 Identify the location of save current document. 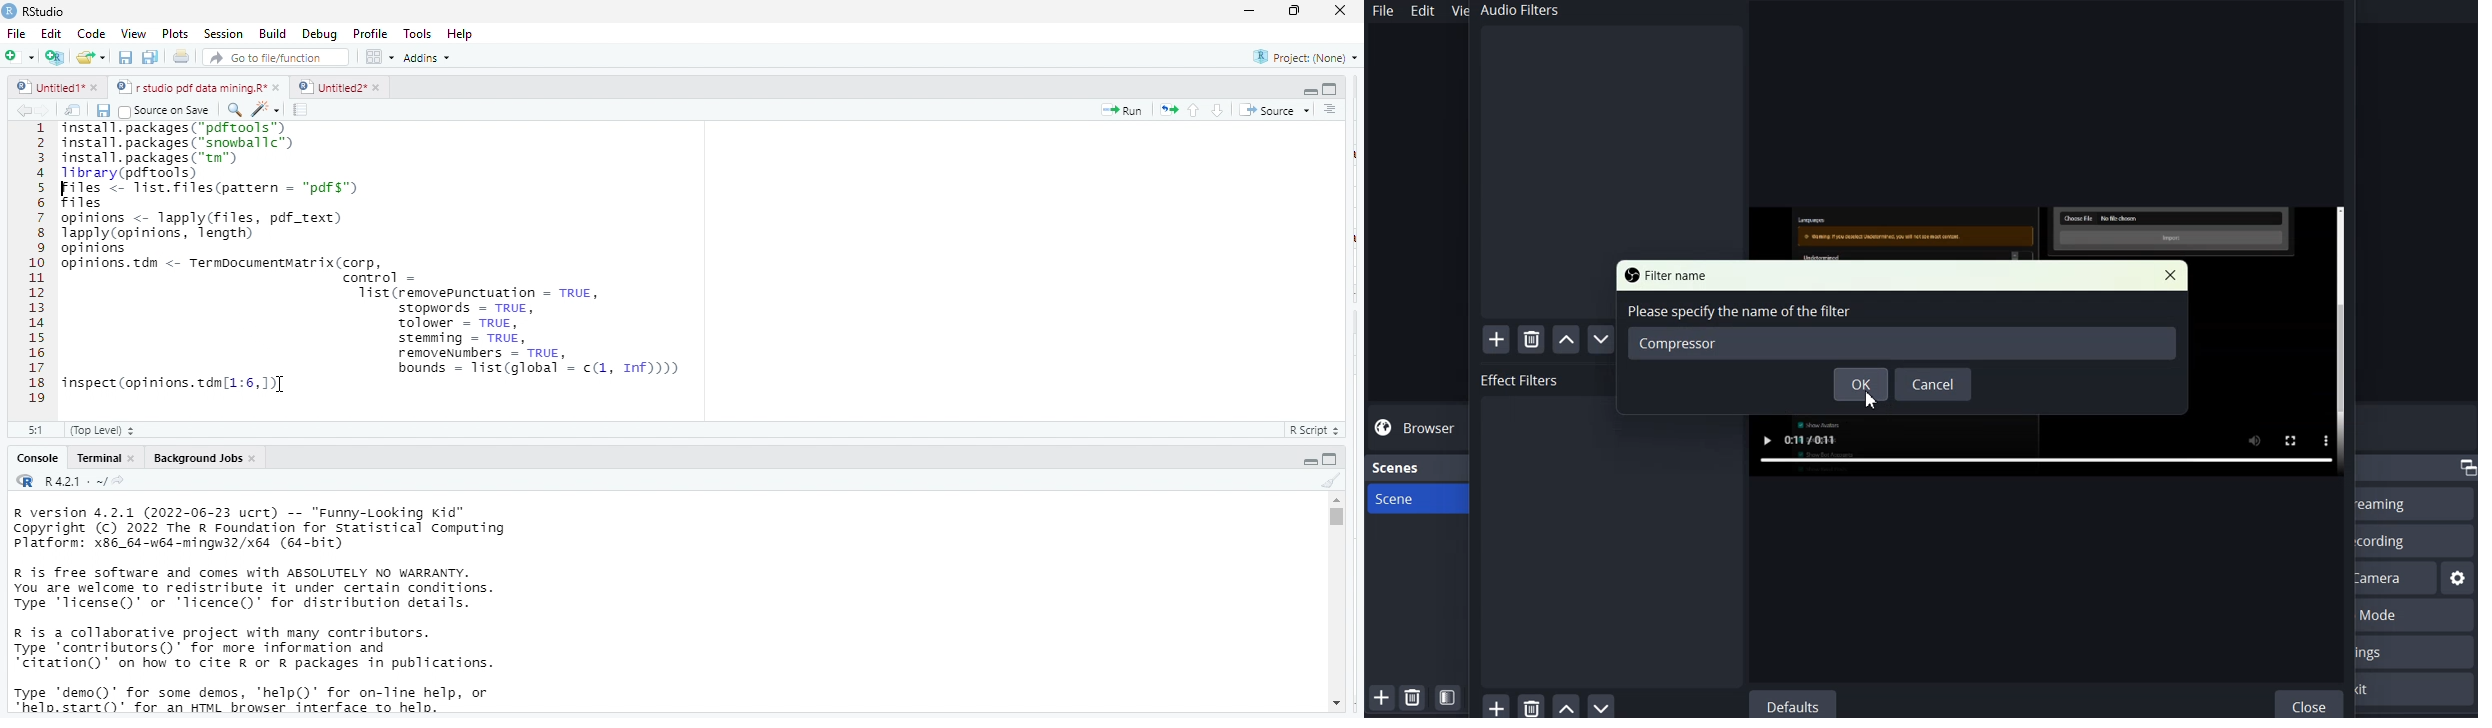
(126, 58).